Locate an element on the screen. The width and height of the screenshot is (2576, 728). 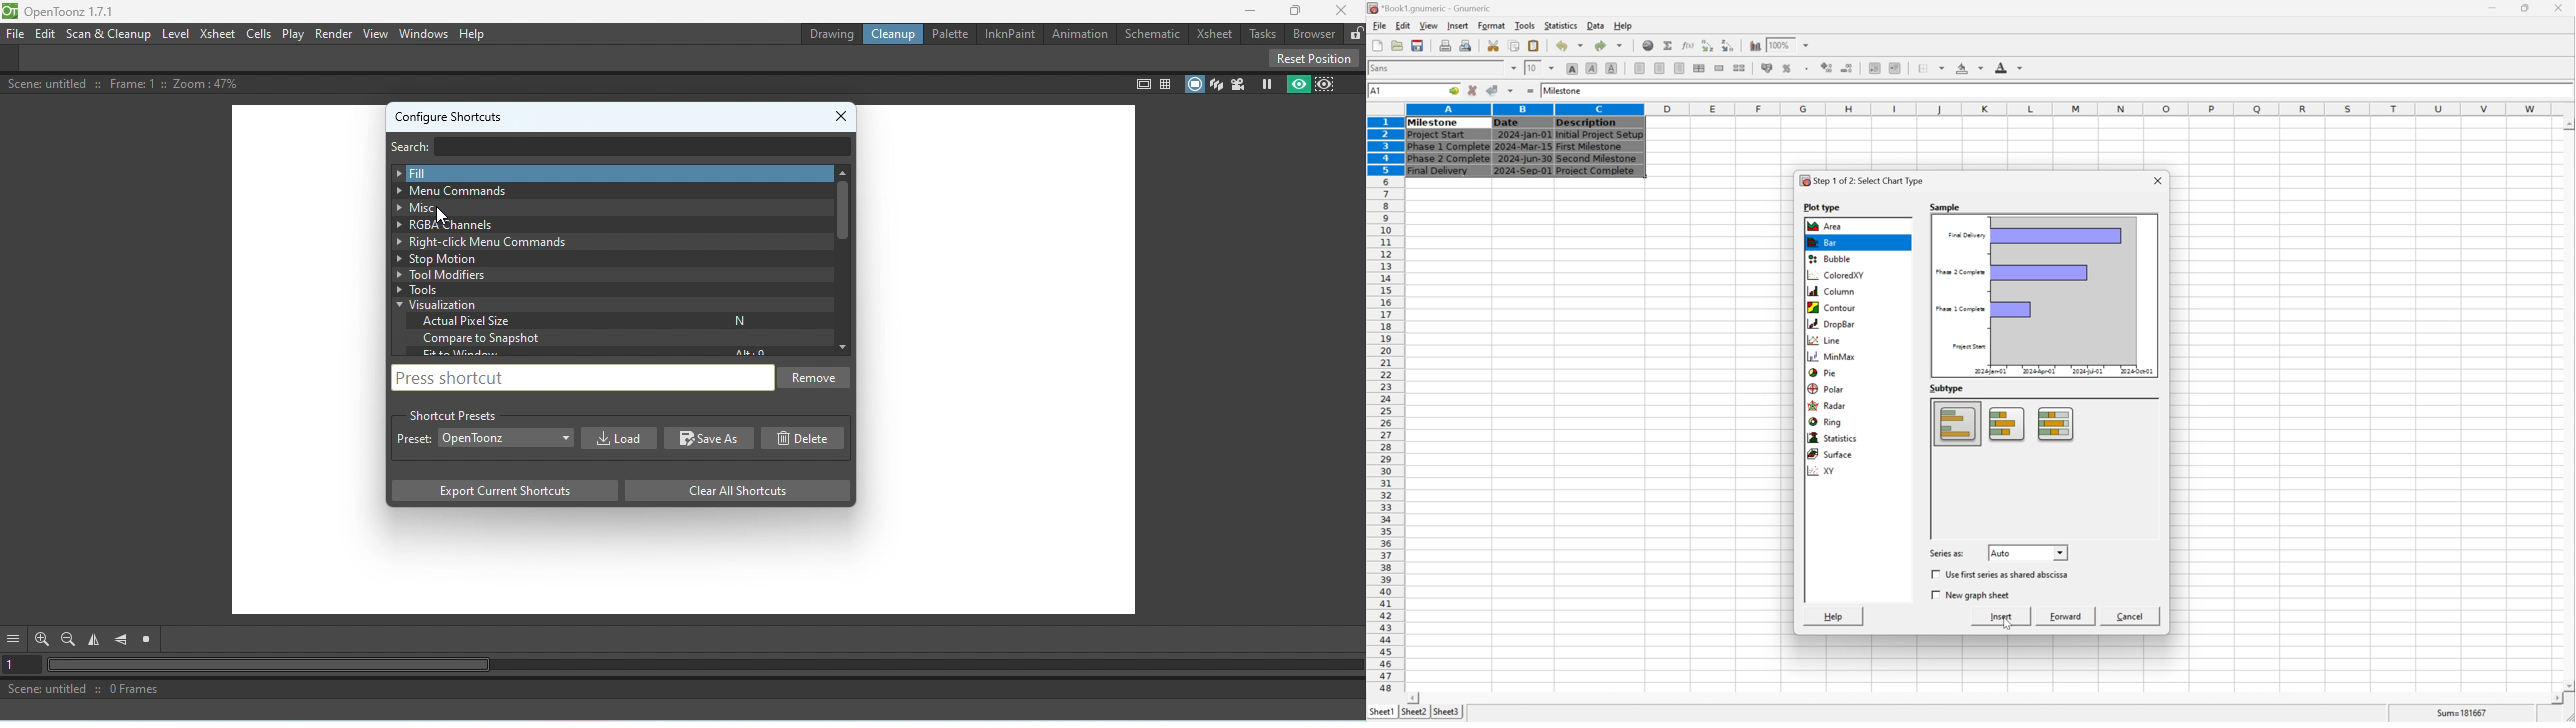
insert chart is located at coordinates (1754, 44).